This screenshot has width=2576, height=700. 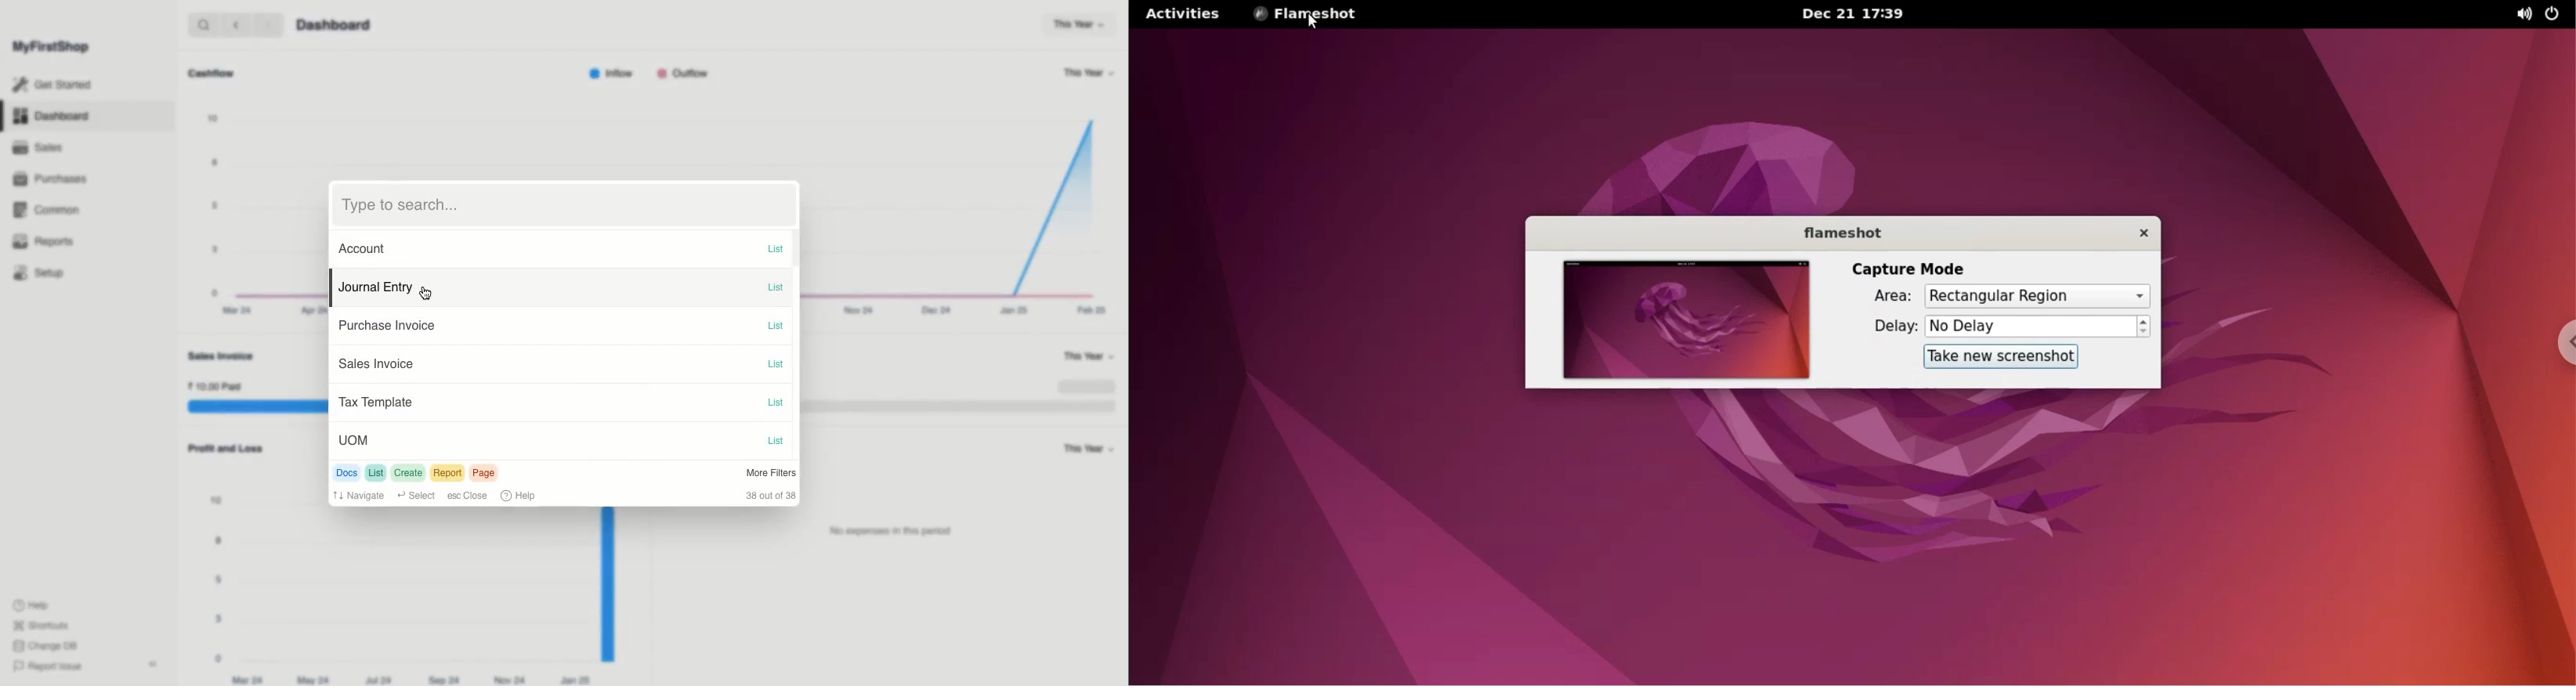 What do you see at coordinates (936, 310) in the screenshot?
I see `Dec 24` at bounding box center [936, 310].